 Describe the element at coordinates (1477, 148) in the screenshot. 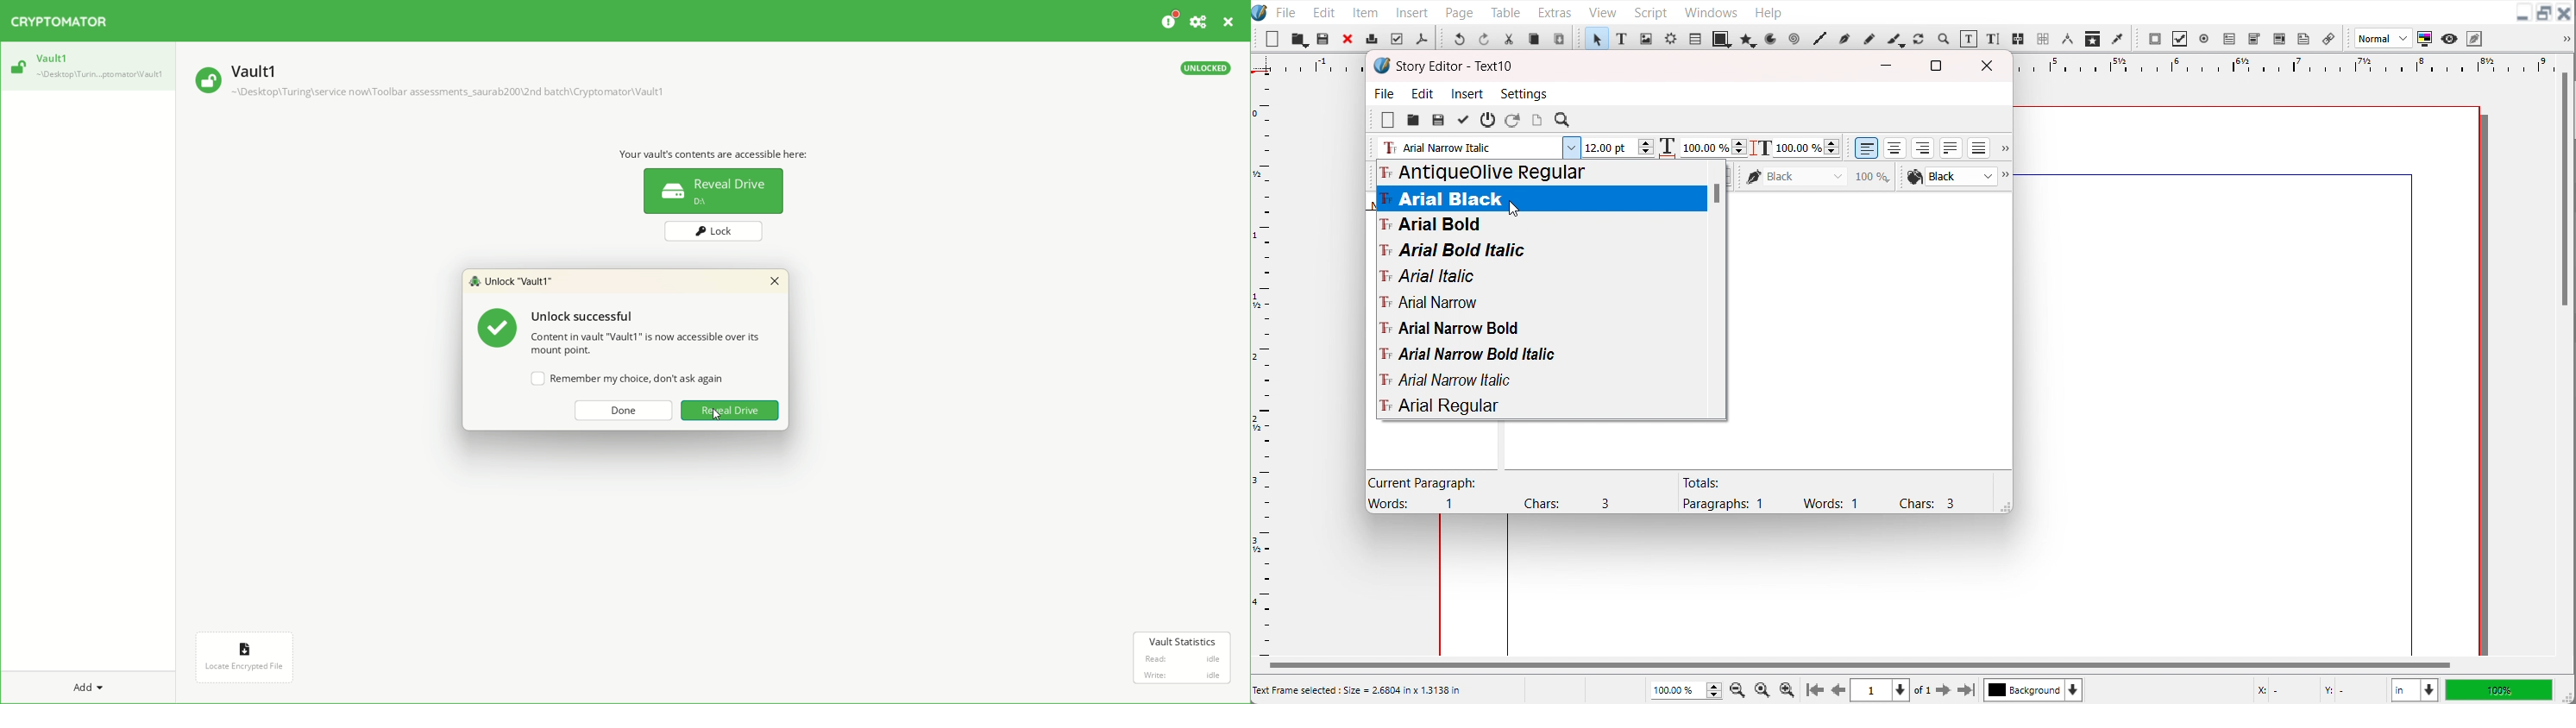

I see `Font type` at that location.